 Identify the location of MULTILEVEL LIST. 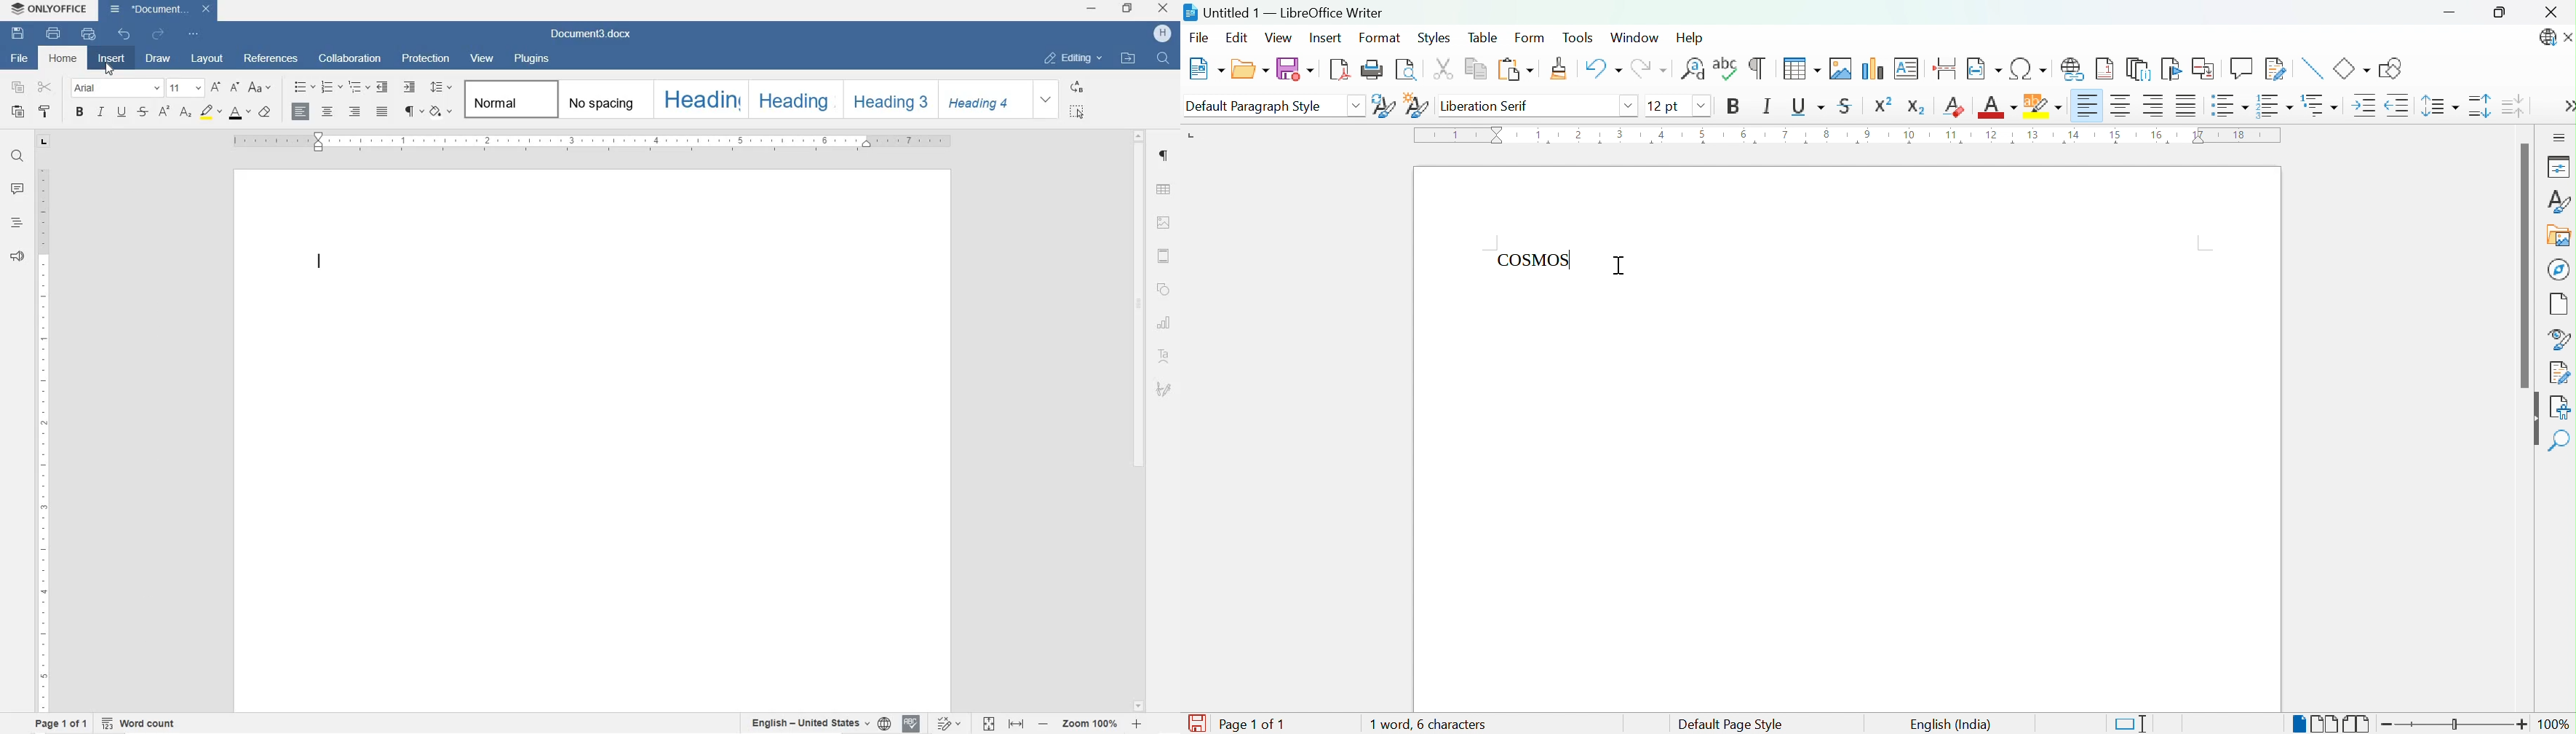
(358, 88).